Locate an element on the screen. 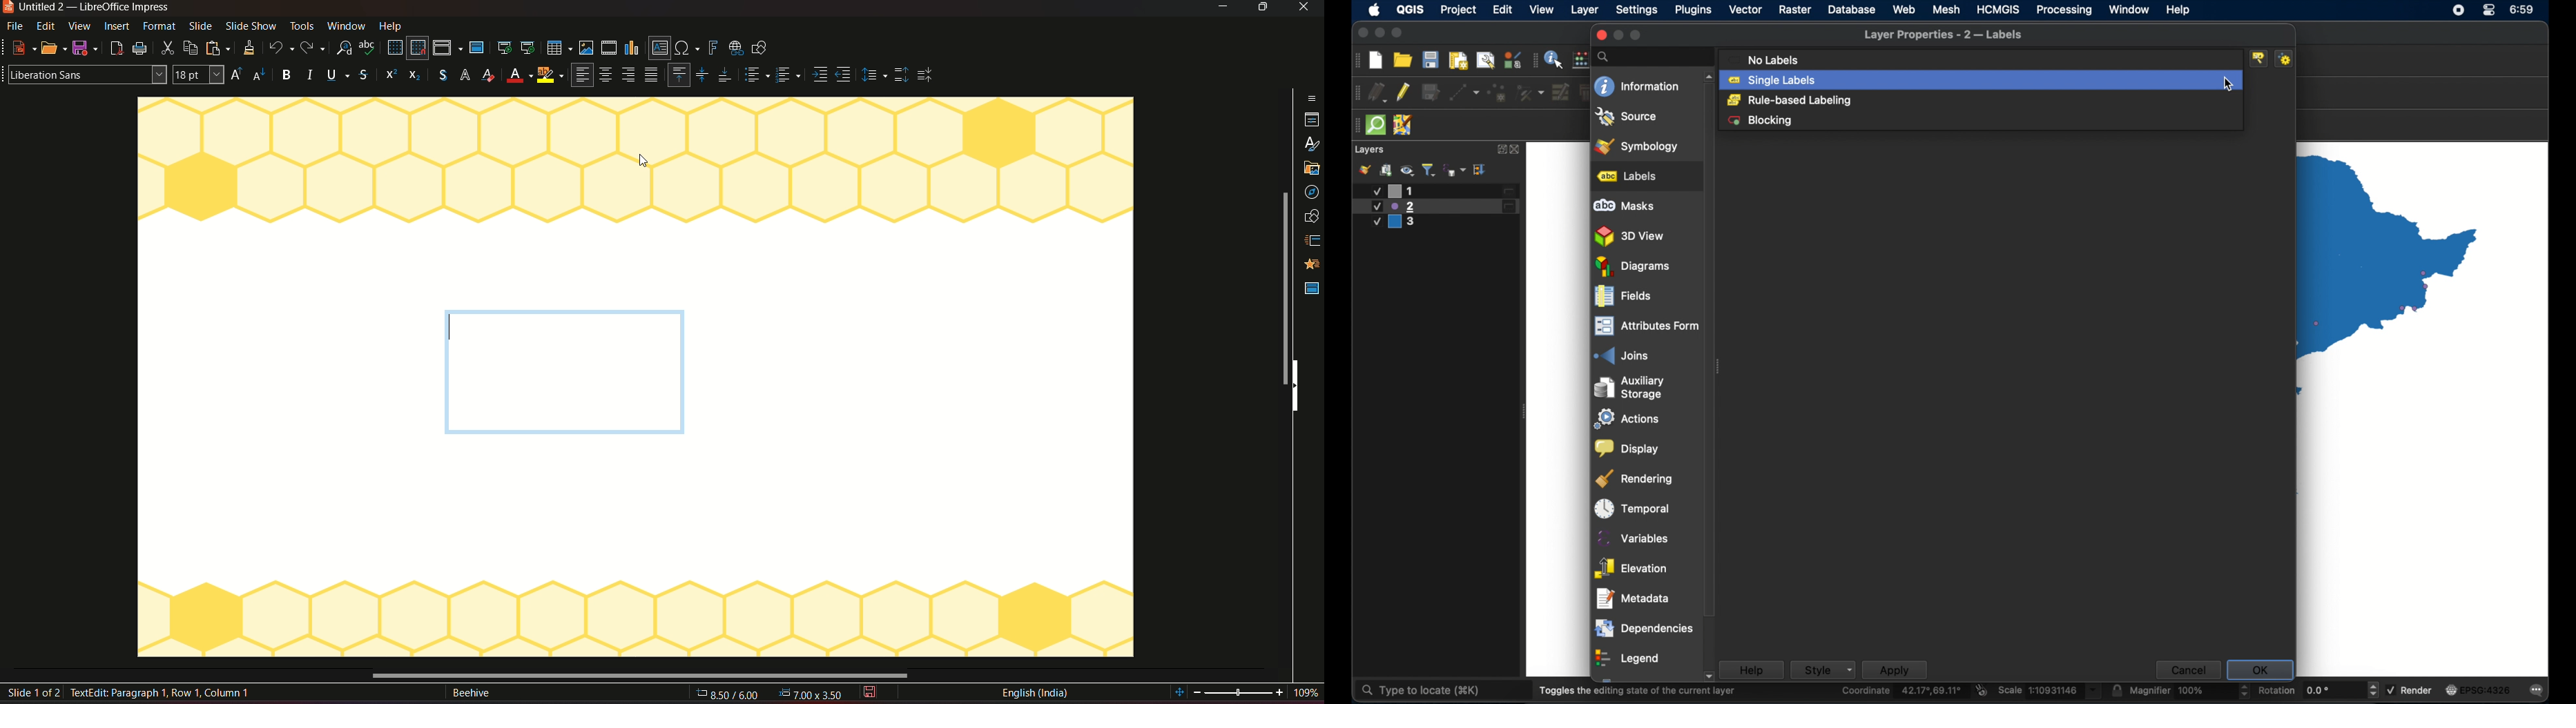 This screenshot has width=2576, height=728. copy is located at coordinates (191, 47).